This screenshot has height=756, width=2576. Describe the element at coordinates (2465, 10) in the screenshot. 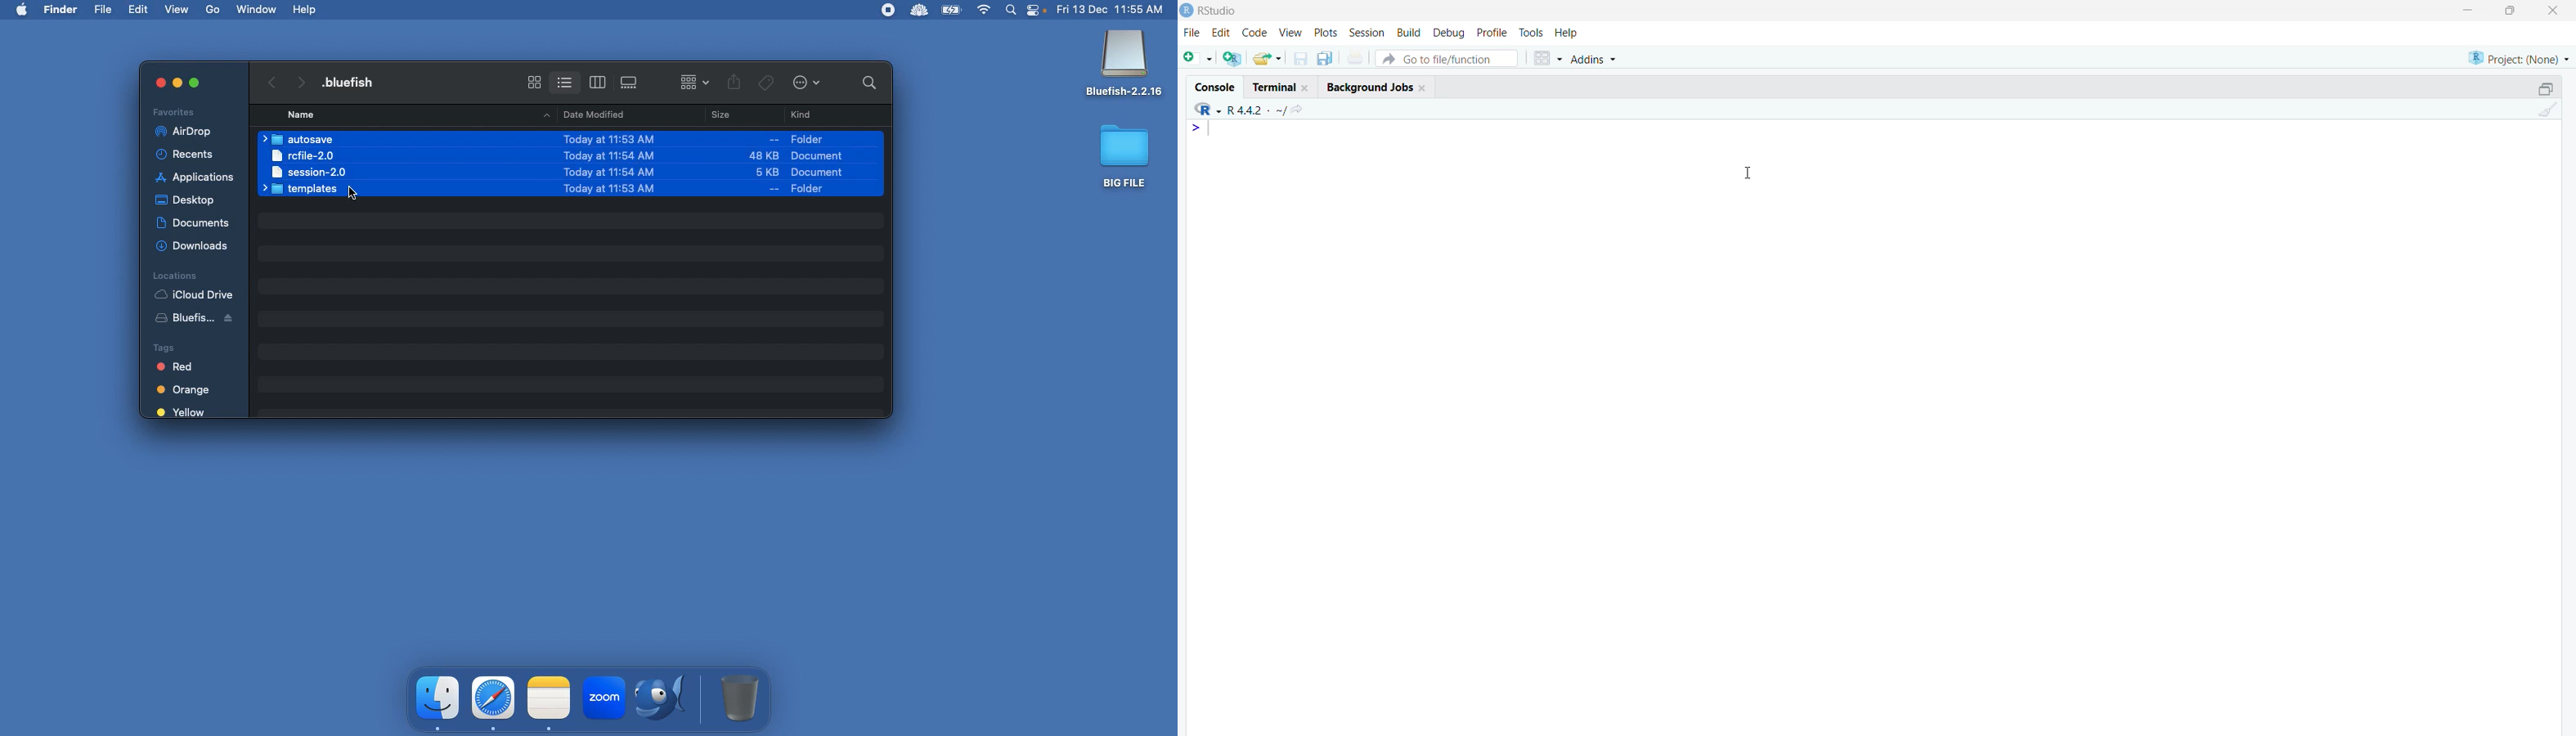

I see `minimize` at that location.